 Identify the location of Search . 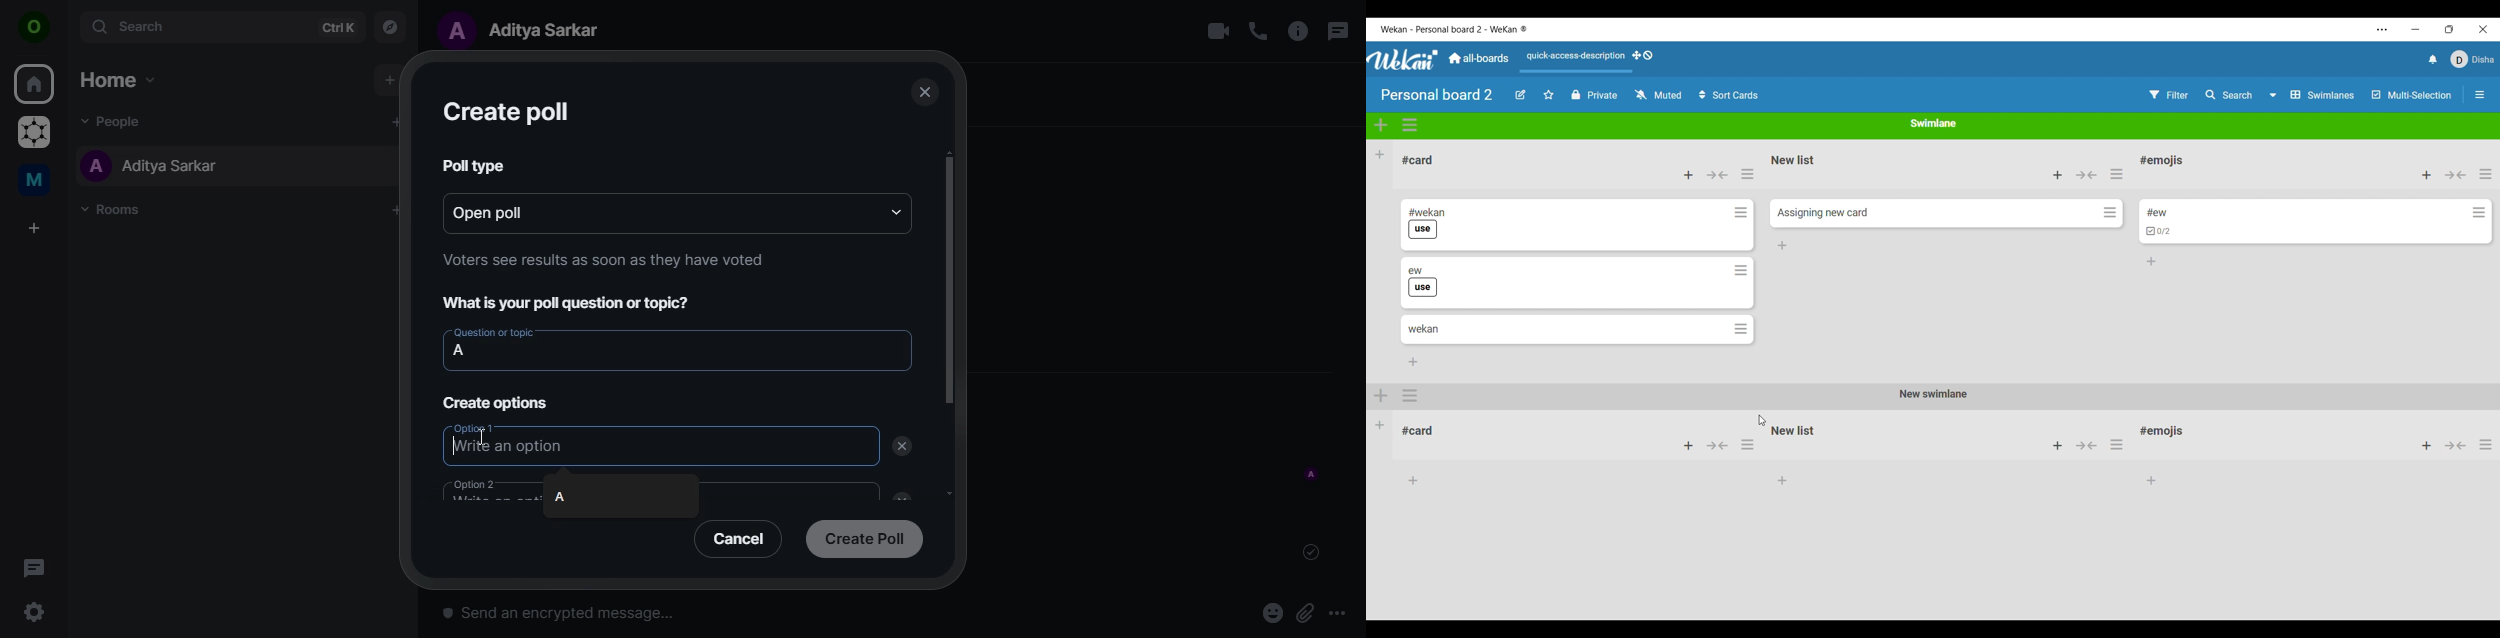
(2230, 95).